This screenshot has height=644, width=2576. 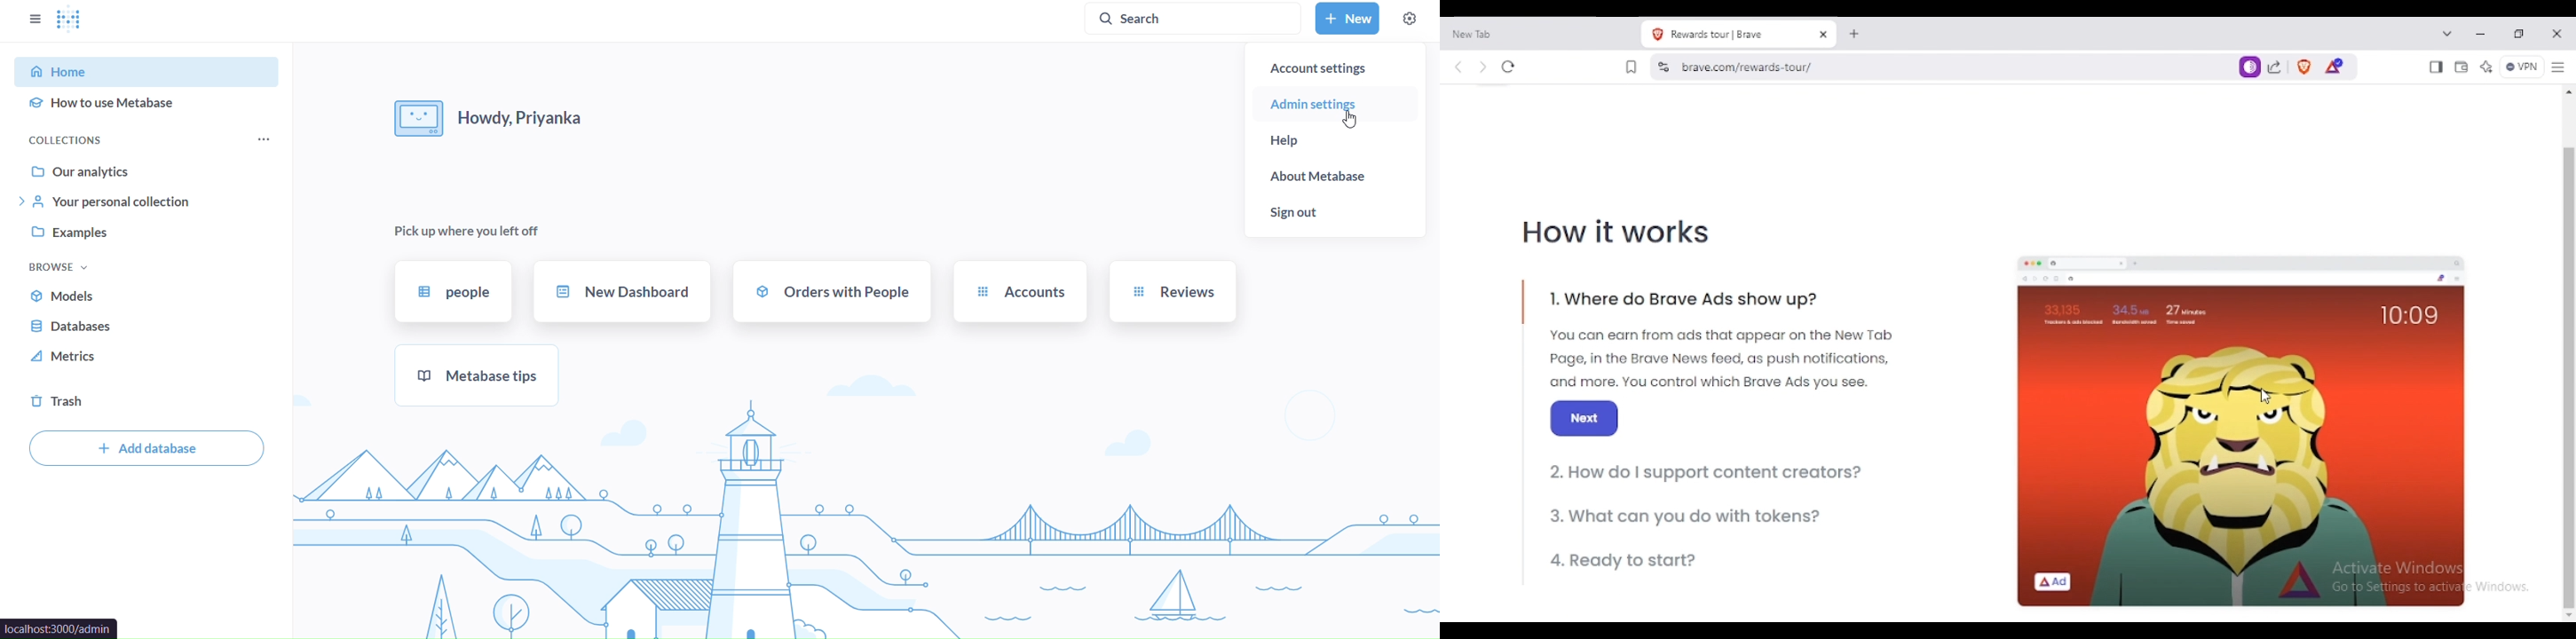 What do you see at coordinates (506, 115) in the screenshot?
I see `howdy, priyanka` at bounding box center [506, 115].